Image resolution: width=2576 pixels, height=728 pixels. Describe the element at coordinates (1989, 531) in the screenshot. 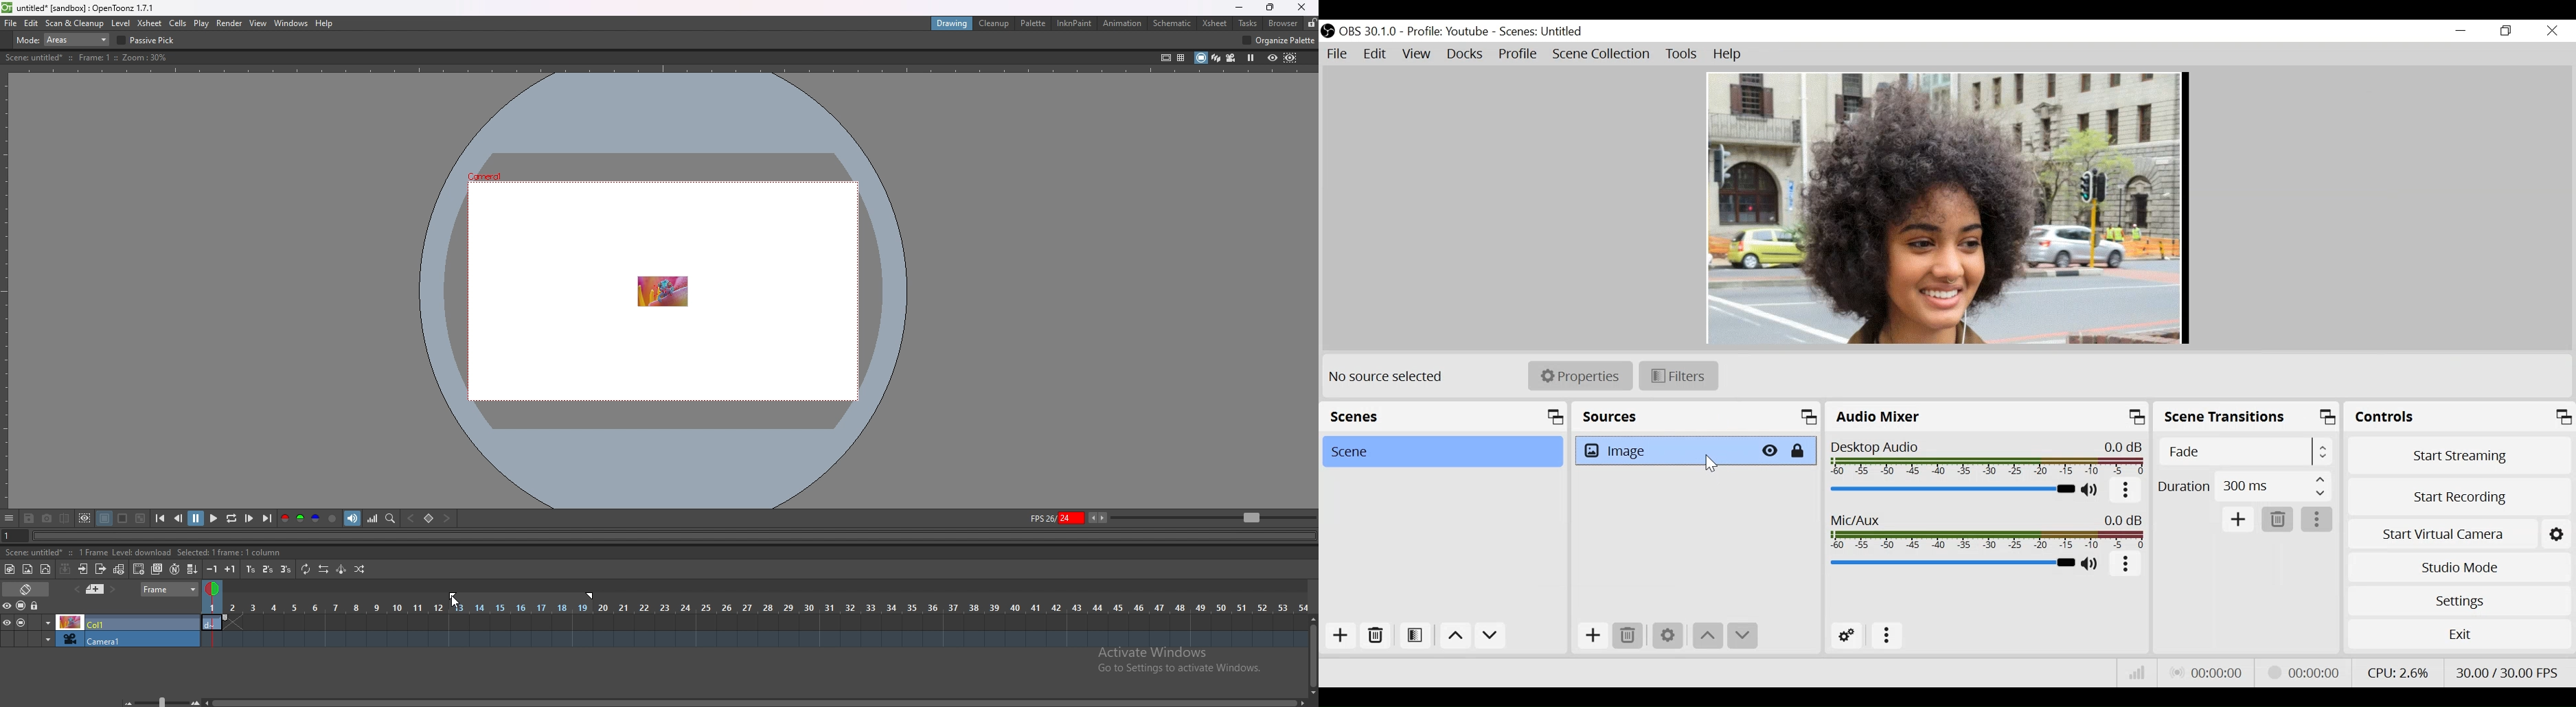

I see `Mic/Aux` at that location.